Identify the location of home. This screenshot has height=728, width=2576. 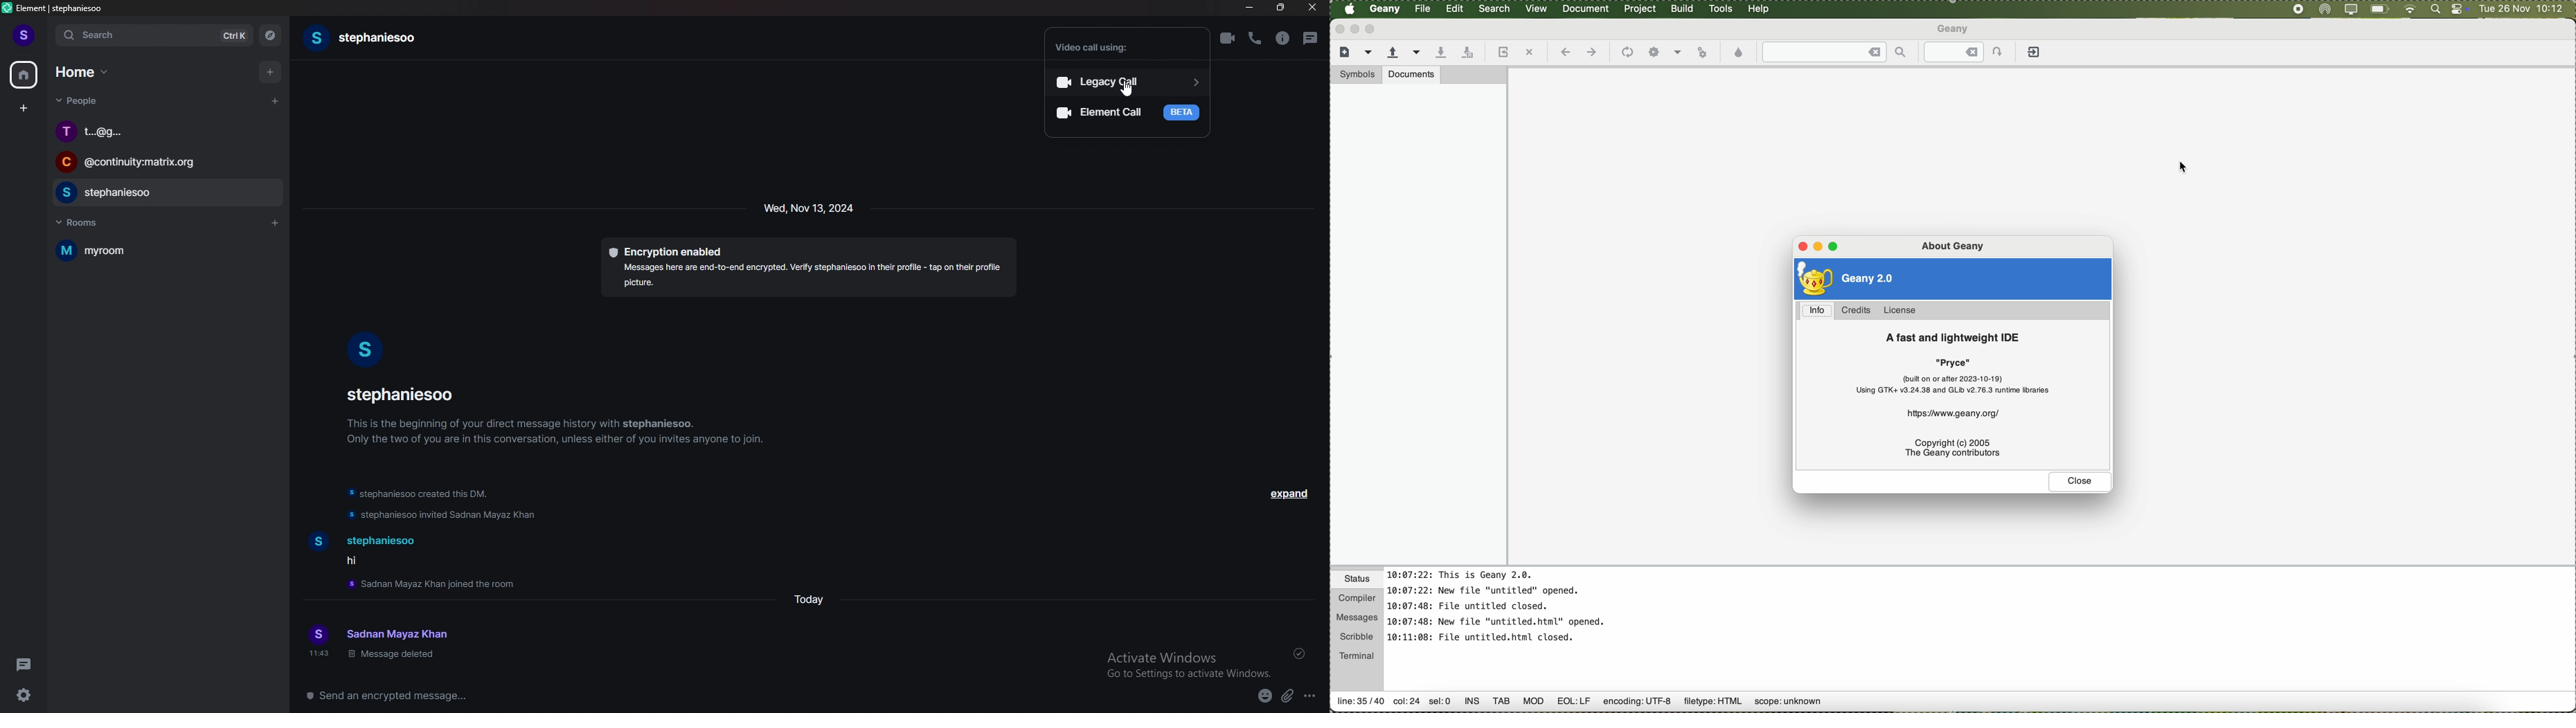
(25, 75).